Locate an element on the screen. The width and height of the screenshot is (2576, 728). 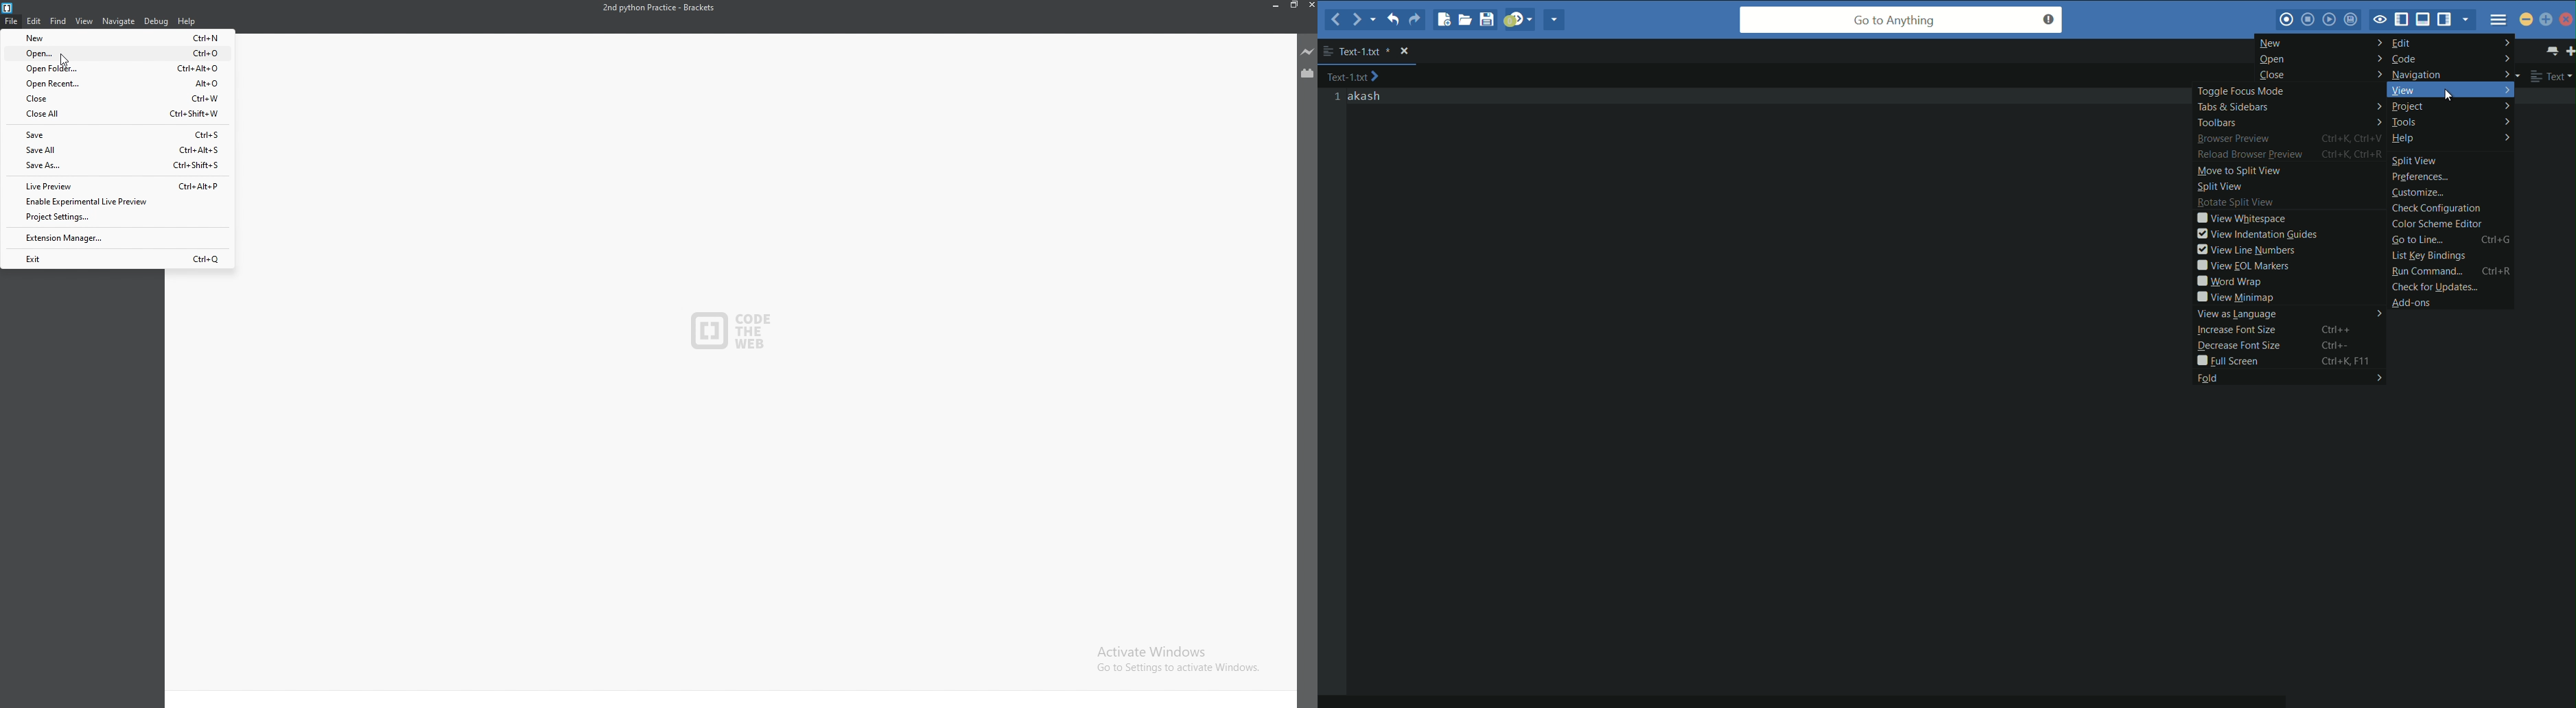
redo is located at coordinates (1414, 20).